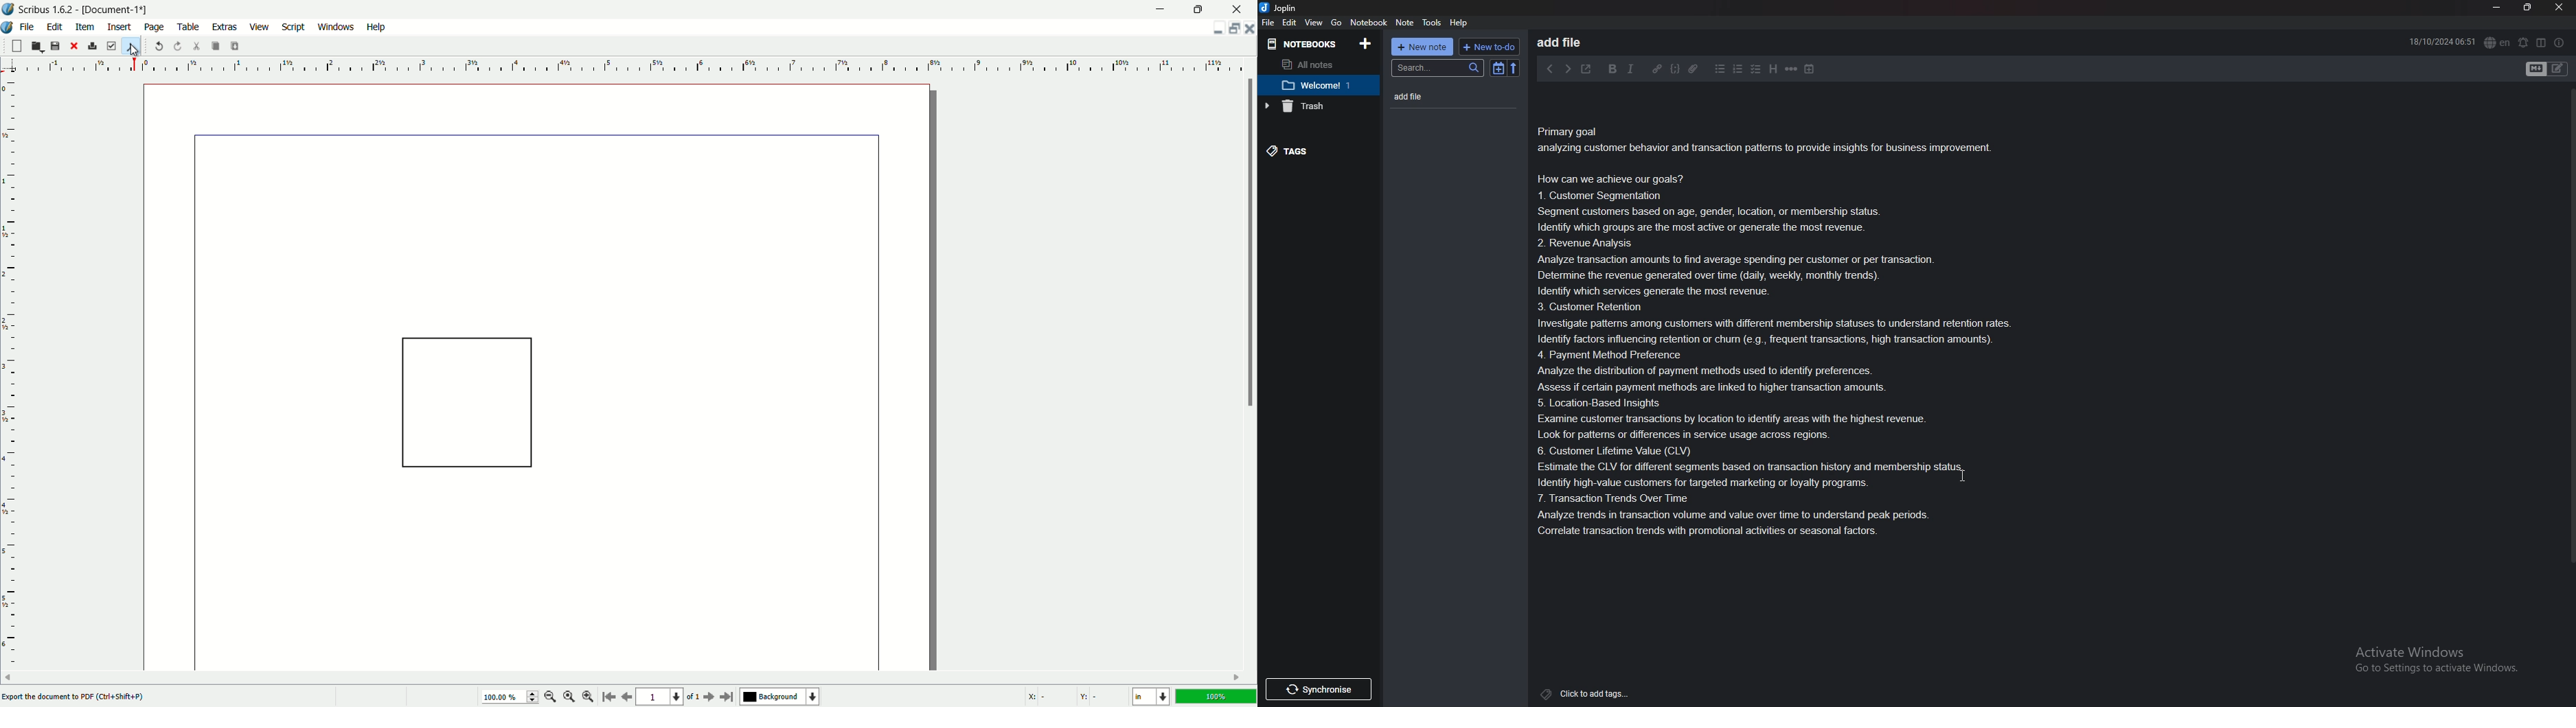 Image resolution: width=2576 pixels, height=728 pixels. I want to click on Set language, so click(2496, 43).